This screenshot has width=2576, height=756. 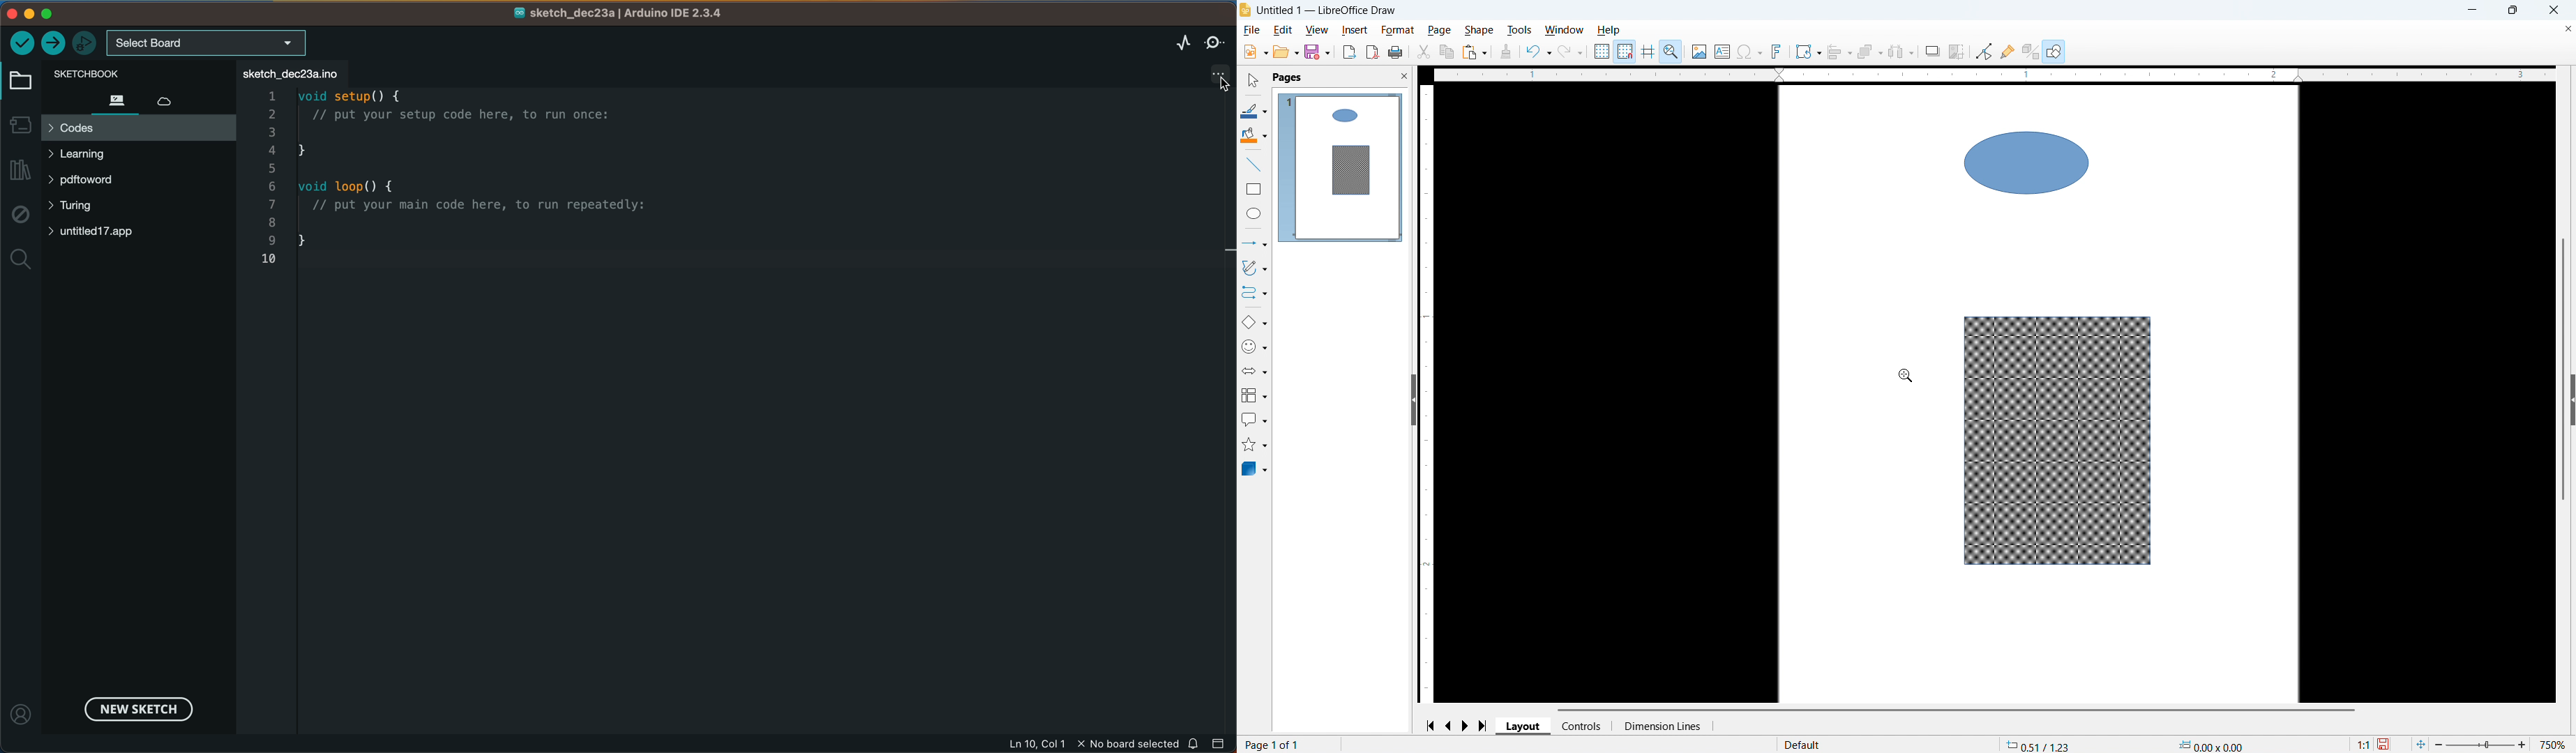 I want to click on open , so click(x=1286, y=52).